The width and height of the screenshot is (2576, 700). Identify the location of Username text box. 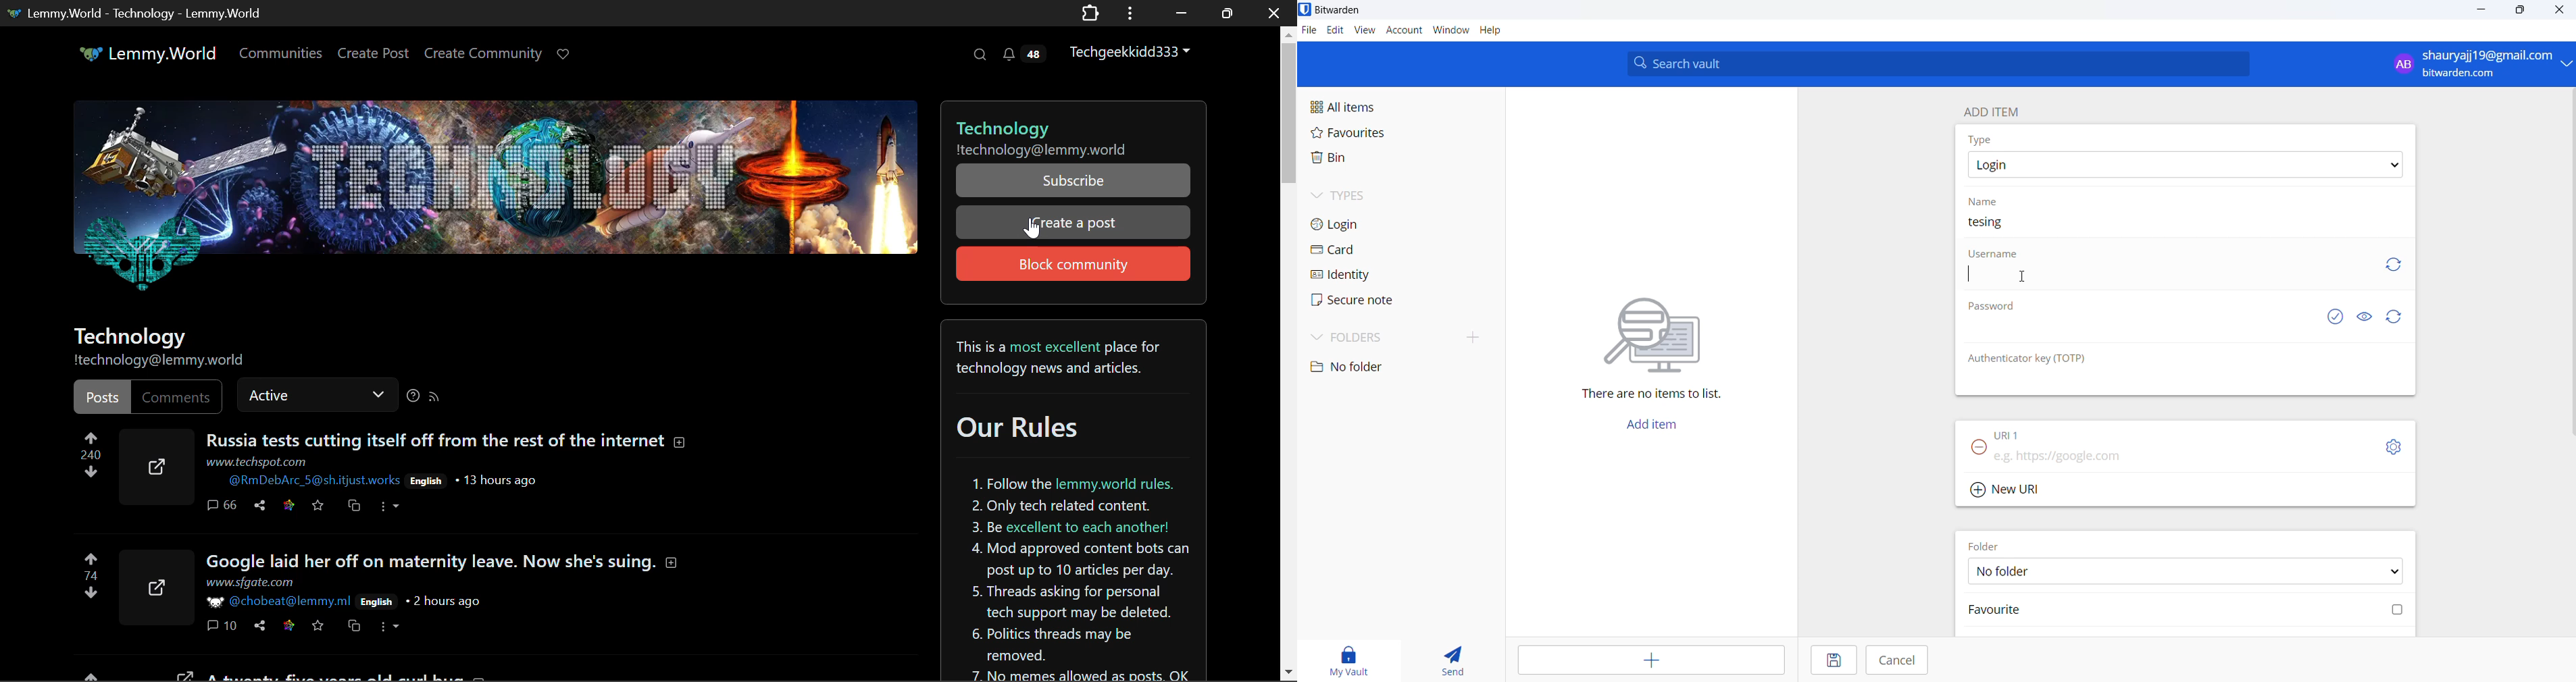
(2161, 278).